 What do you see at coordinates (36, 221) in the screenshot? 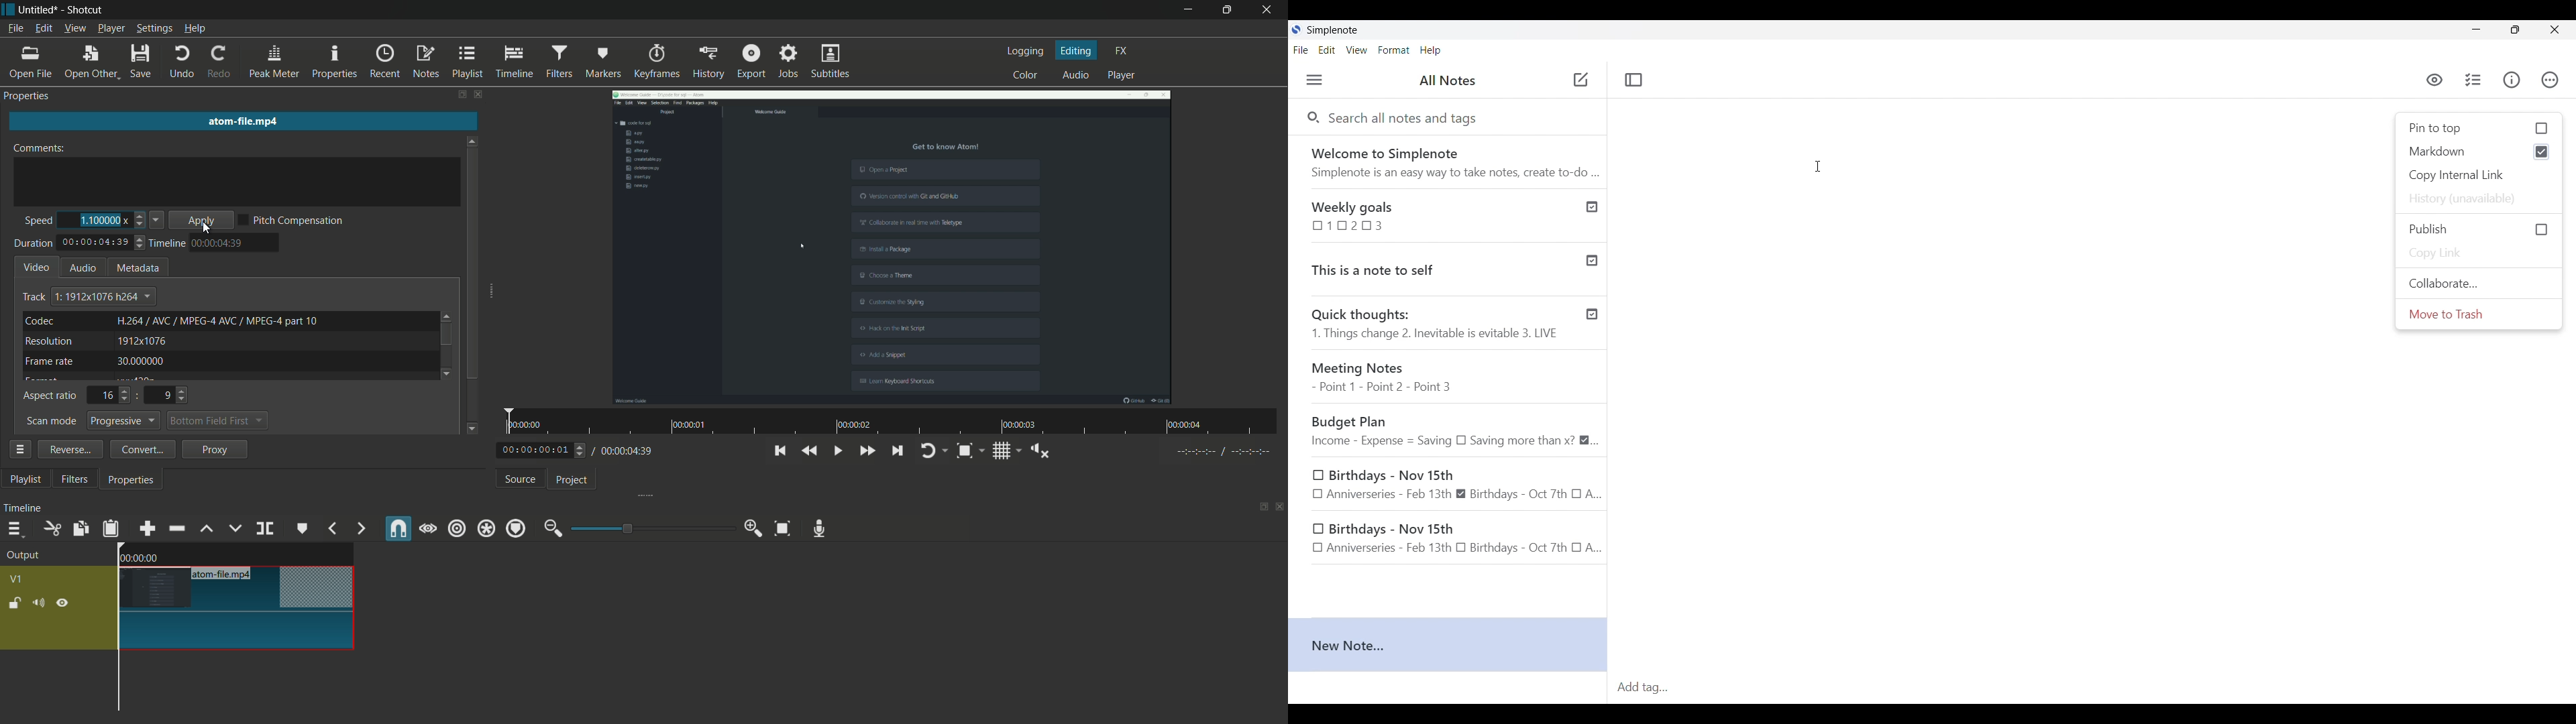
I see `speed` at bounding box center [36, 221].